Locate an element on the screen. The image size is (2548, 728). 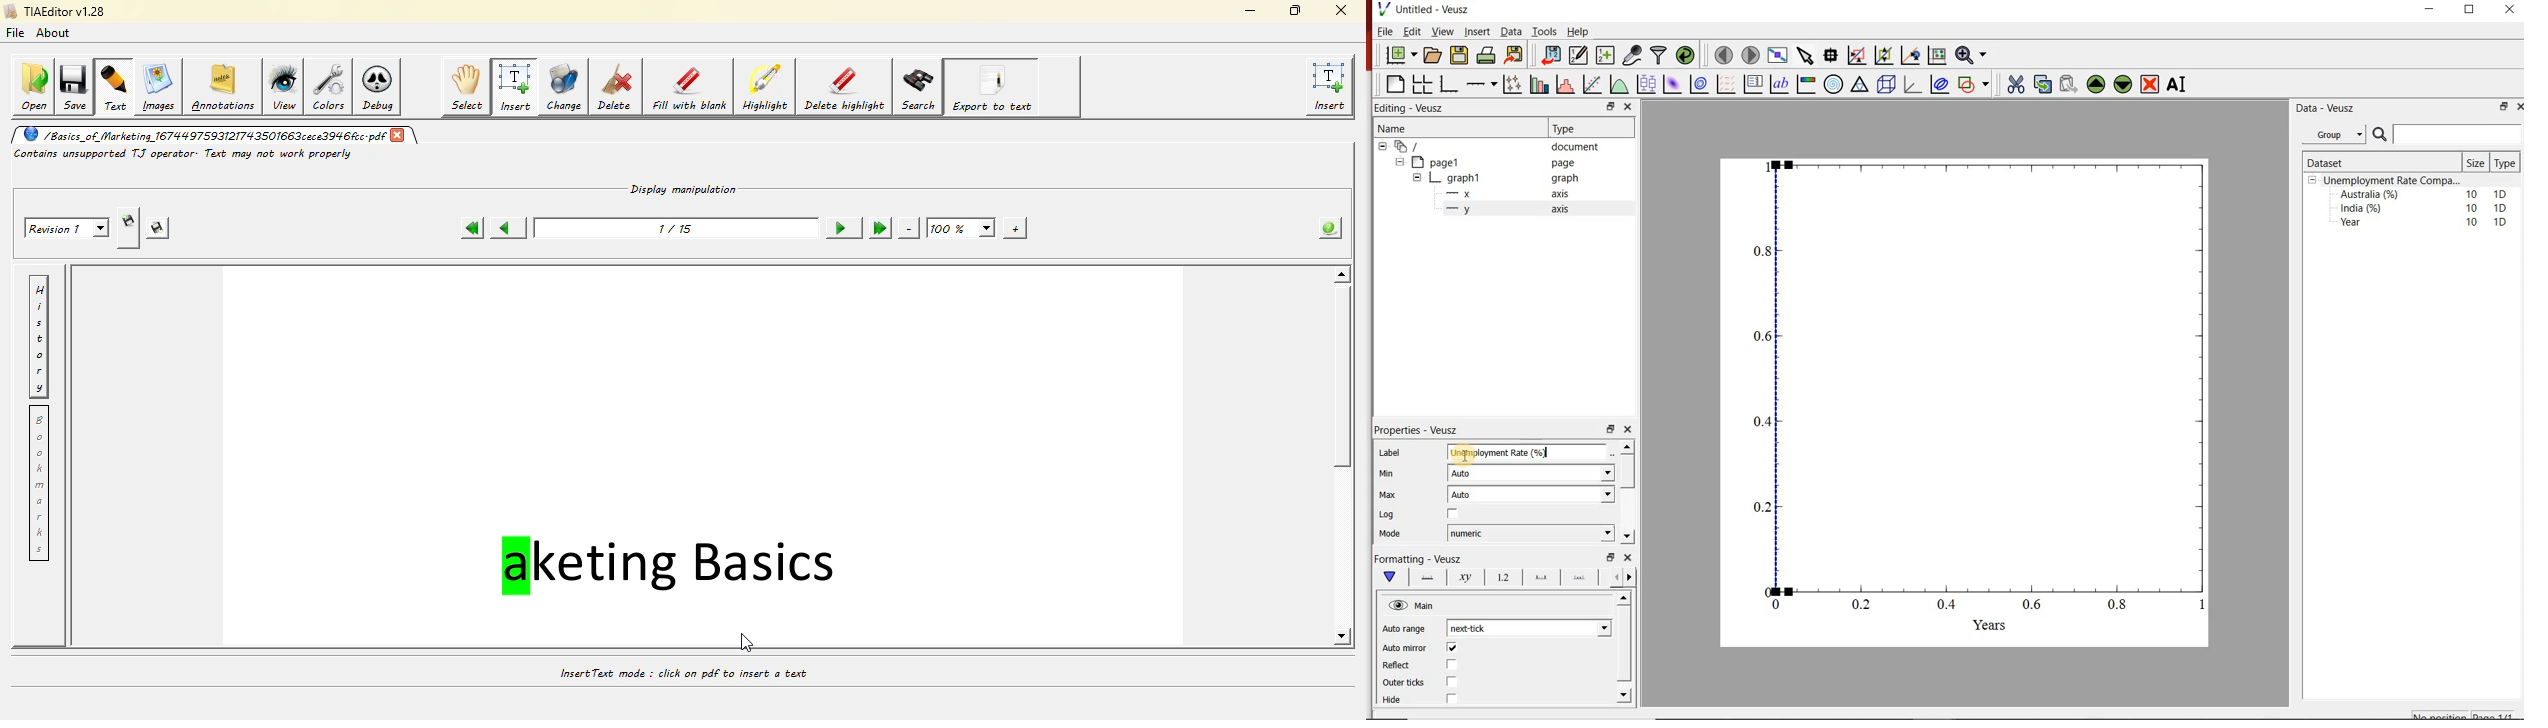
text label is located at coordinates (1780, 84).